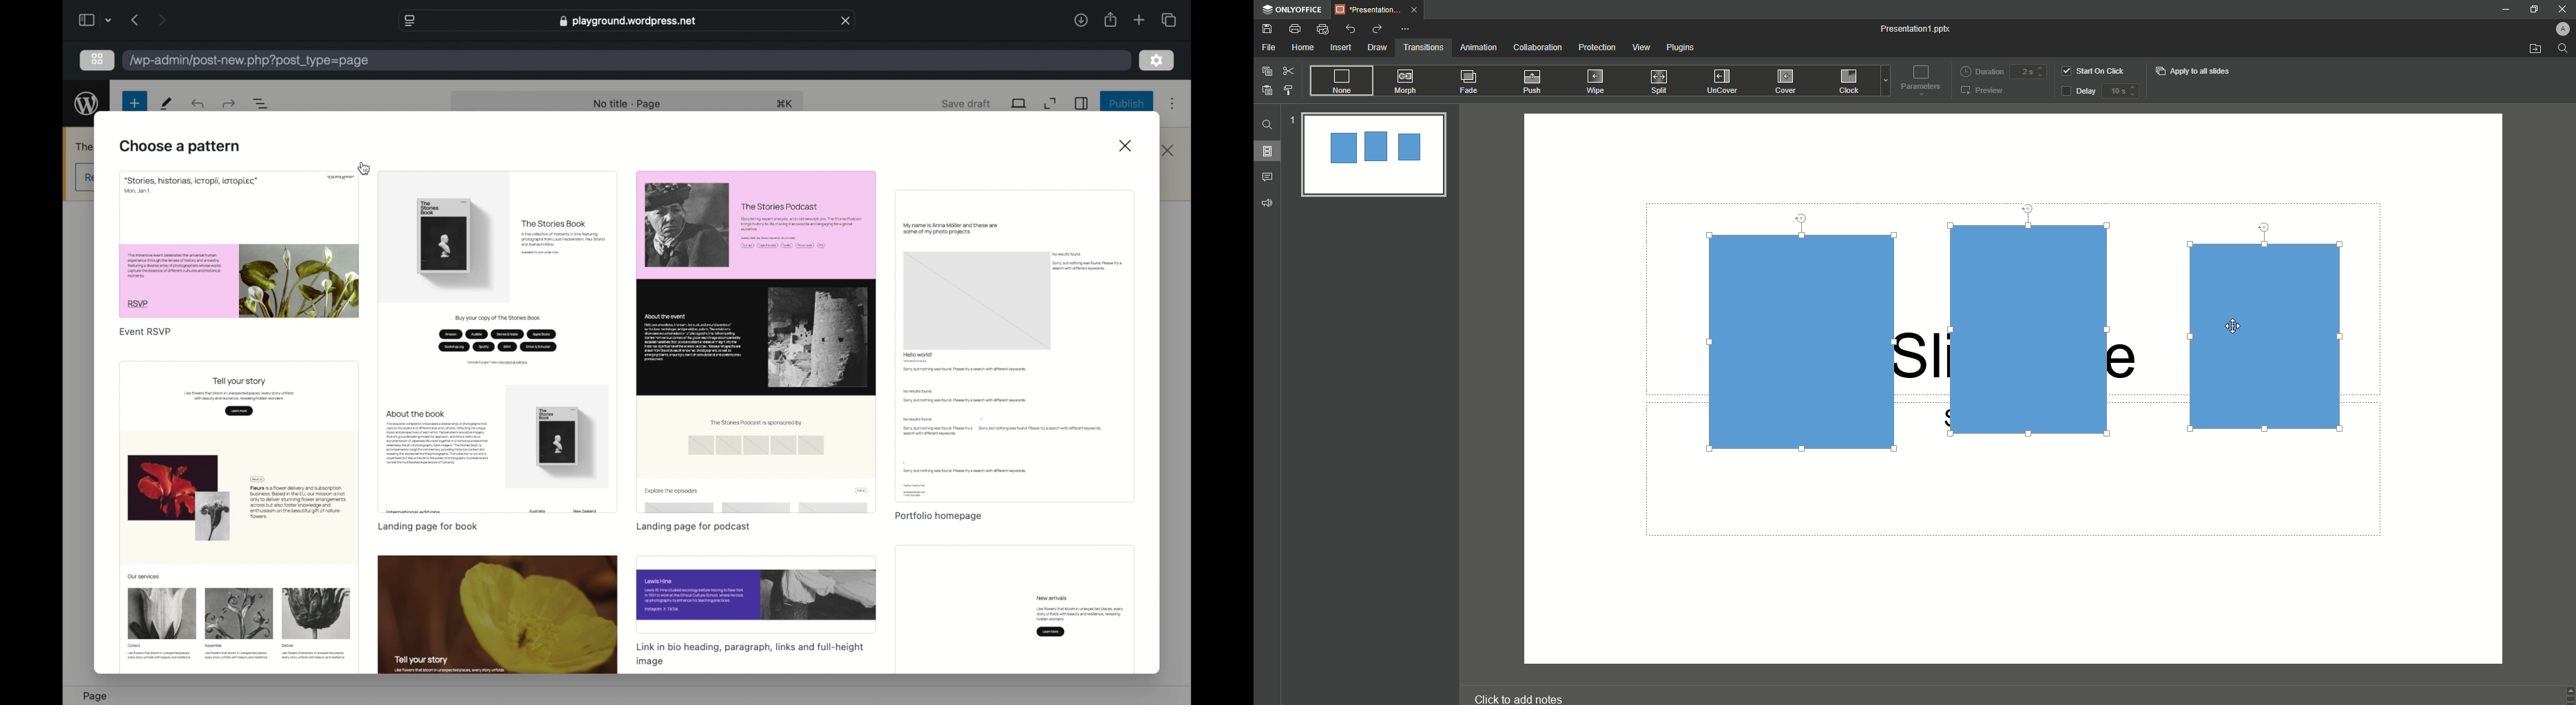  What do you see at coordinates (1376, 29) in the screenshot?
I see `Redo` at bounding box center [1376, 29].